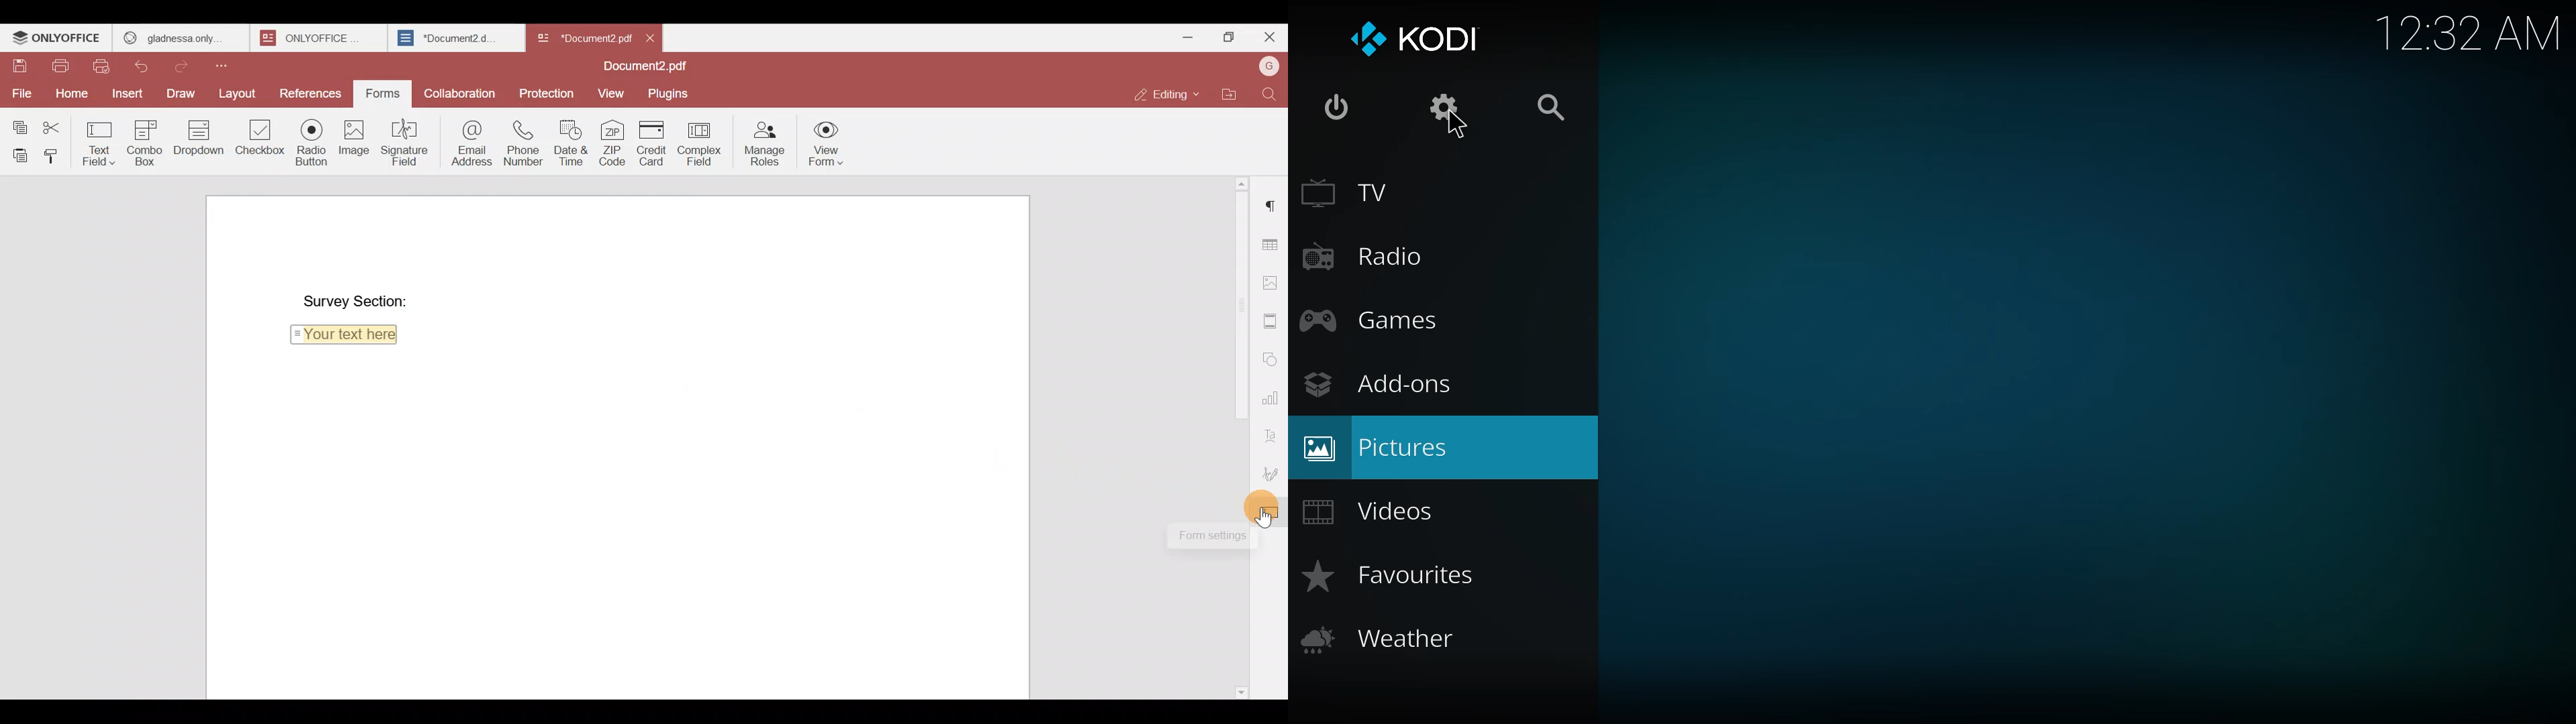 The height and width of the screenshot is (728, 2576). What do you see at coordinates (1456, 125) in the screenshot?
I see `cursor` at bounding box center [1456, 125].